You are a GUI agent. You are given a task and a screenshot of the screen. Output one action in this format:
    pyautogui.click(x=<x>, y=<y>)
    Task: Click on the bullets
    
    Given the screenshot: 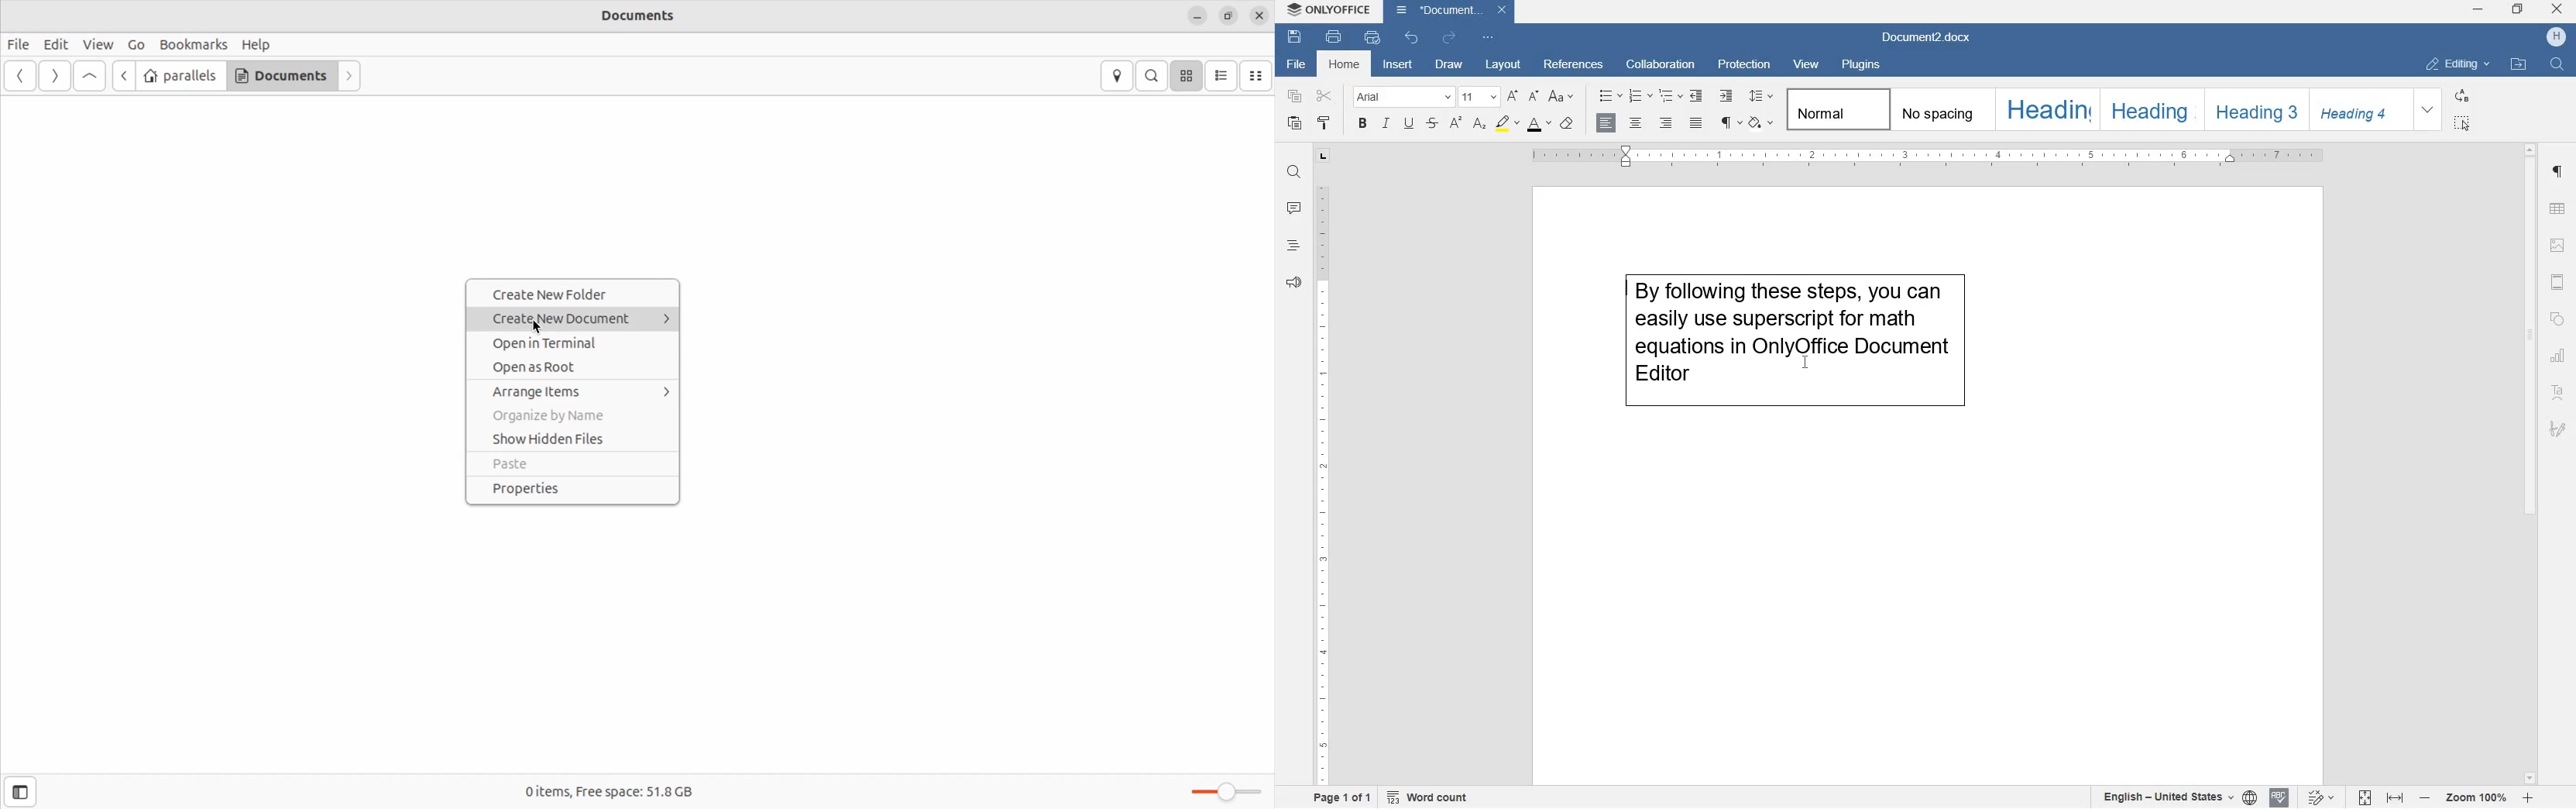 What is the action you would take?
    pyautogui.click(x=1611, y=96)
    